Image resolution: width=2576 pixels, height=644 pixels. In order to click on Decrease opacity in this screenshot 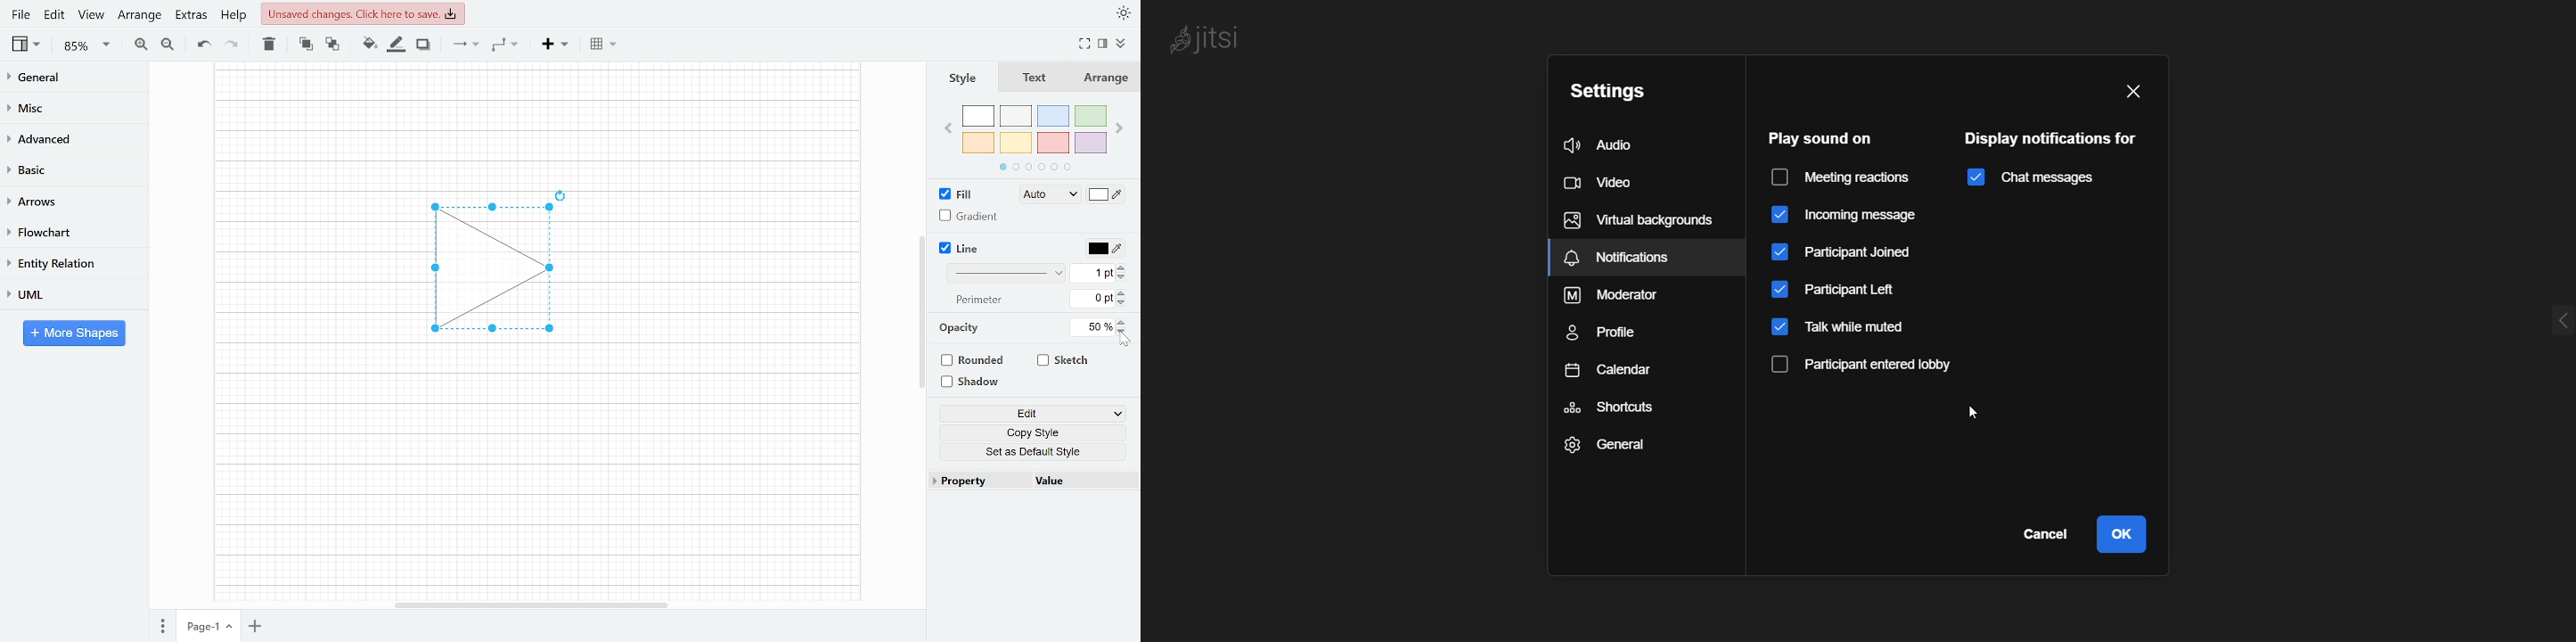, I will do `click(1124, 332)`.